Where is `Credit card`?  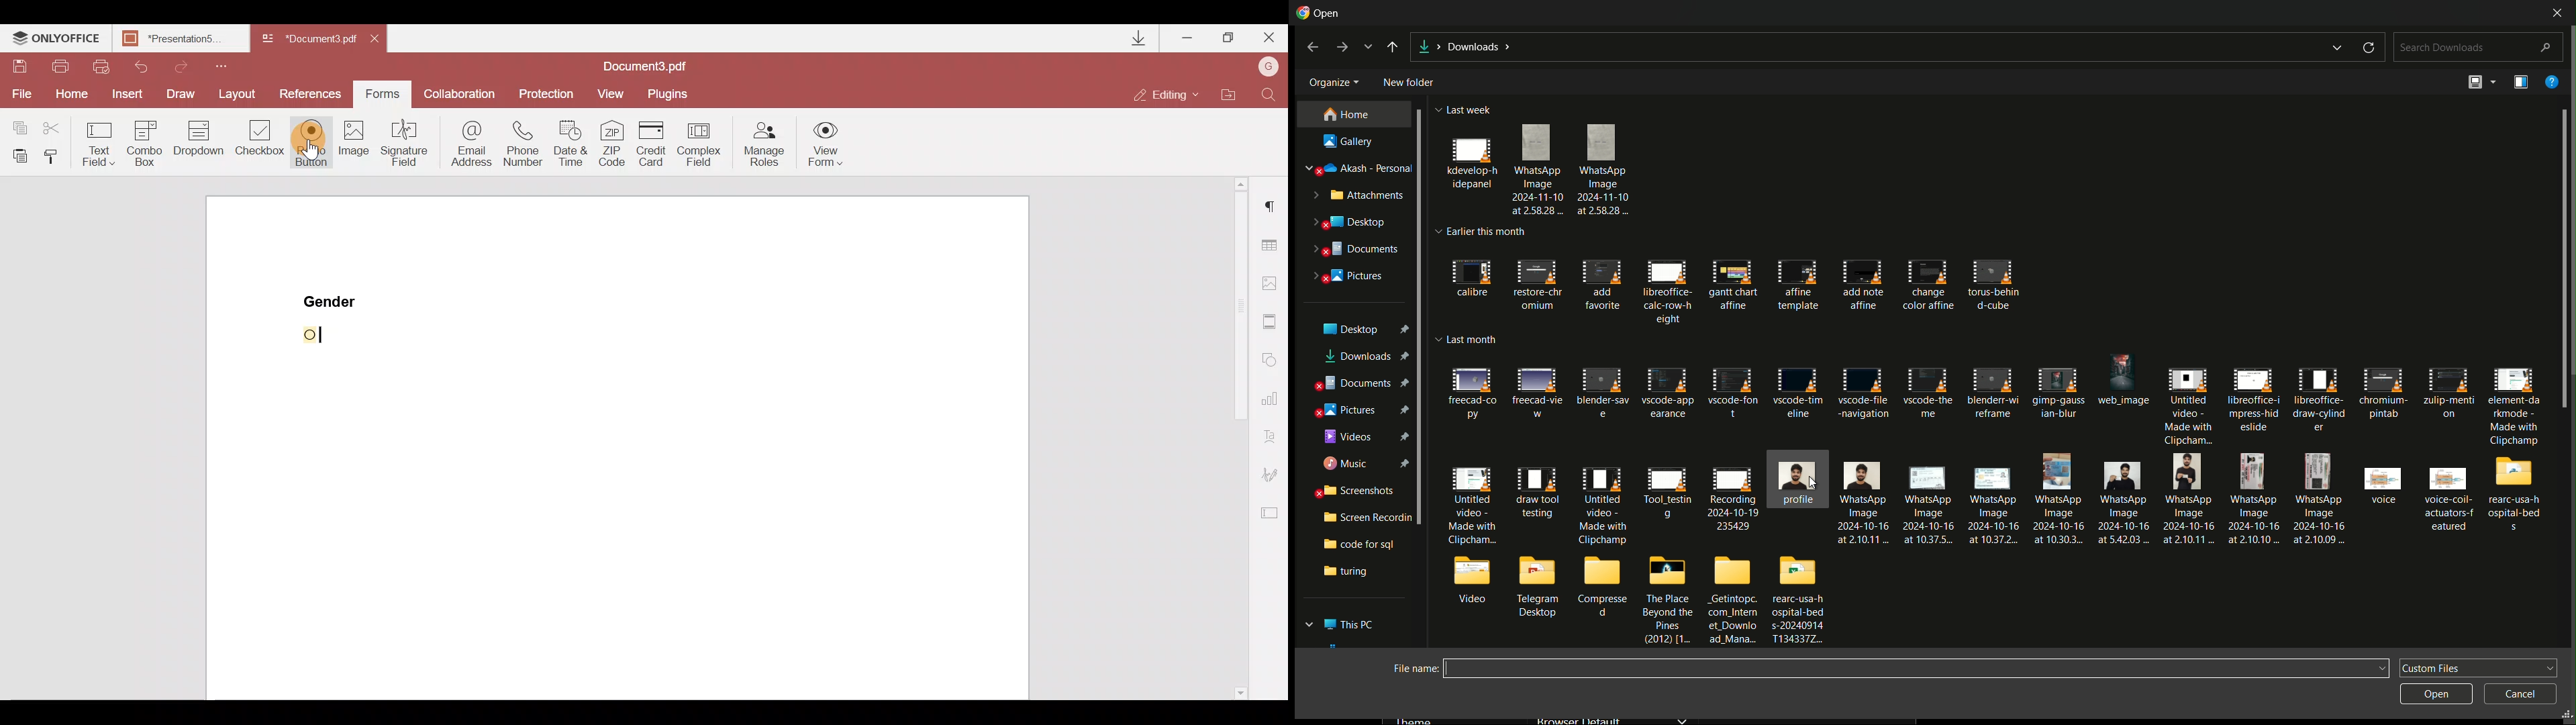
Credit card is located at coordinates (652, 140).